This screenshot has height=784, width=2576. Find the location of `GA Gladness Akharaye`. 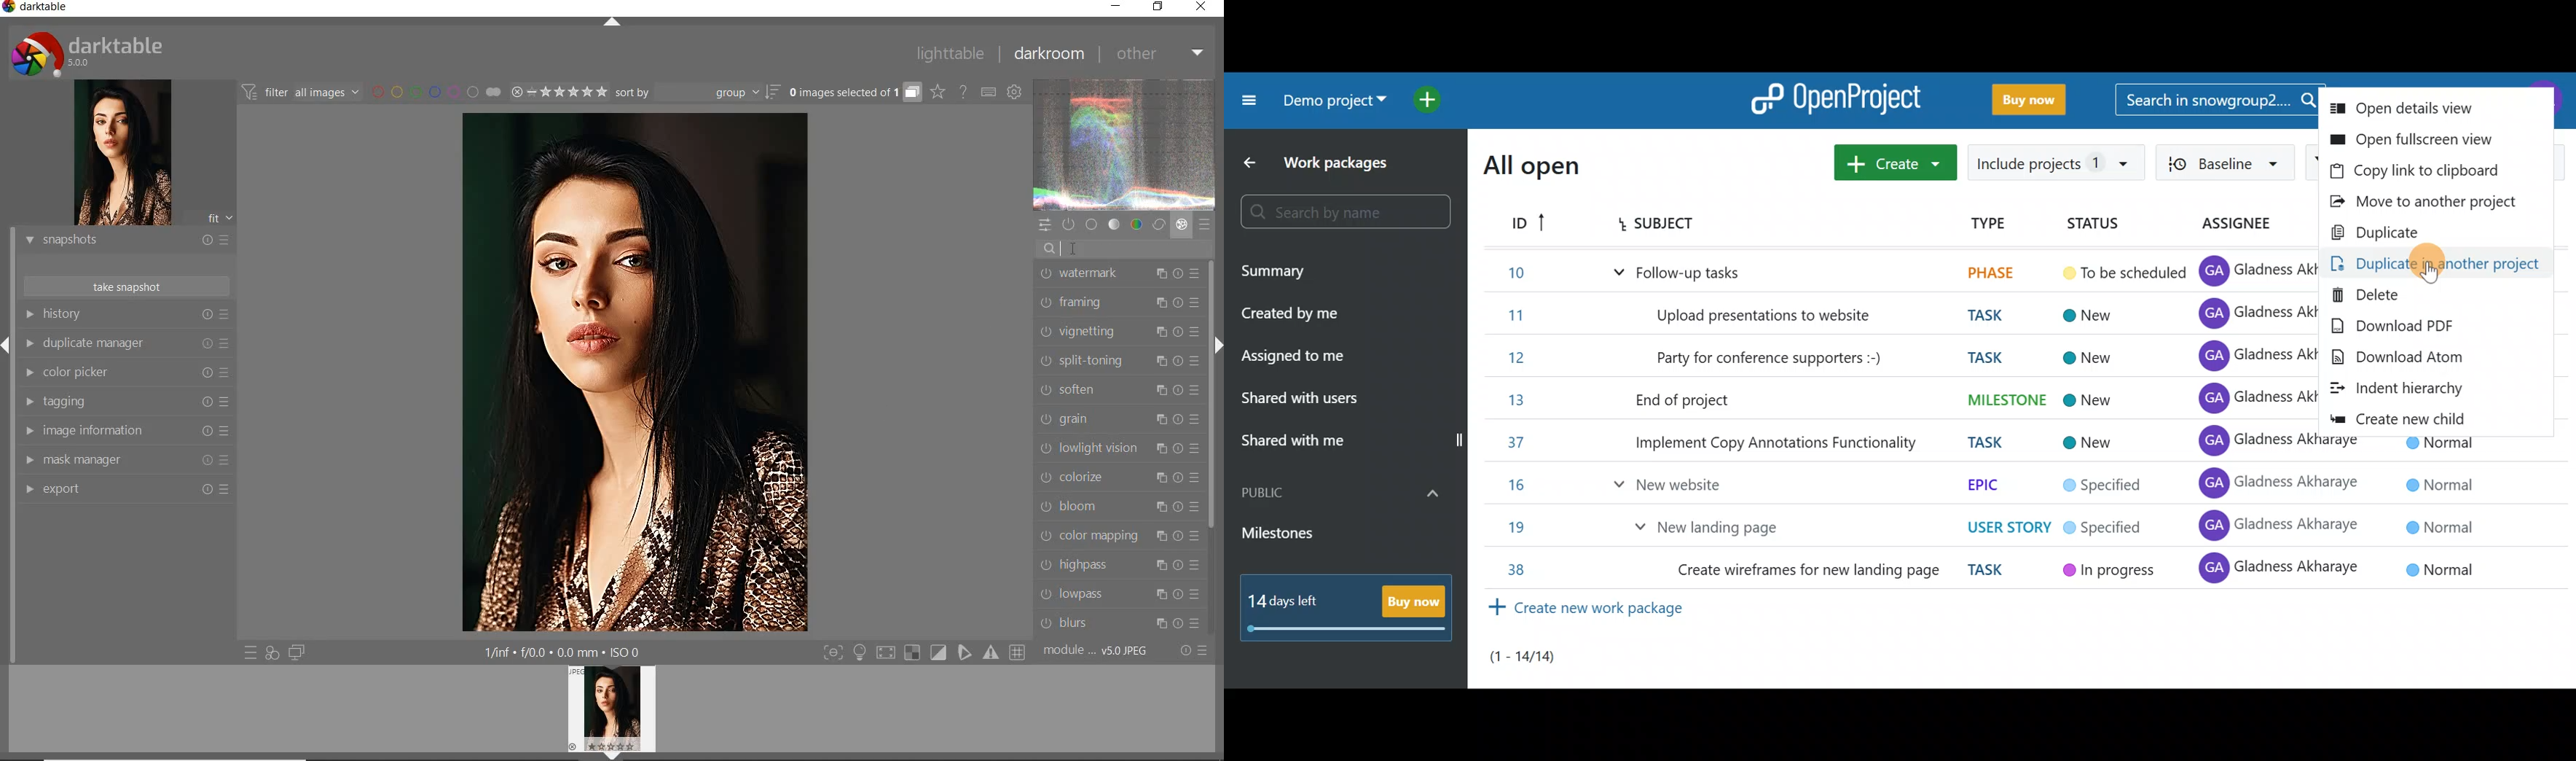

GA Gladness Akharaye is located at coordinates (2252, 397).